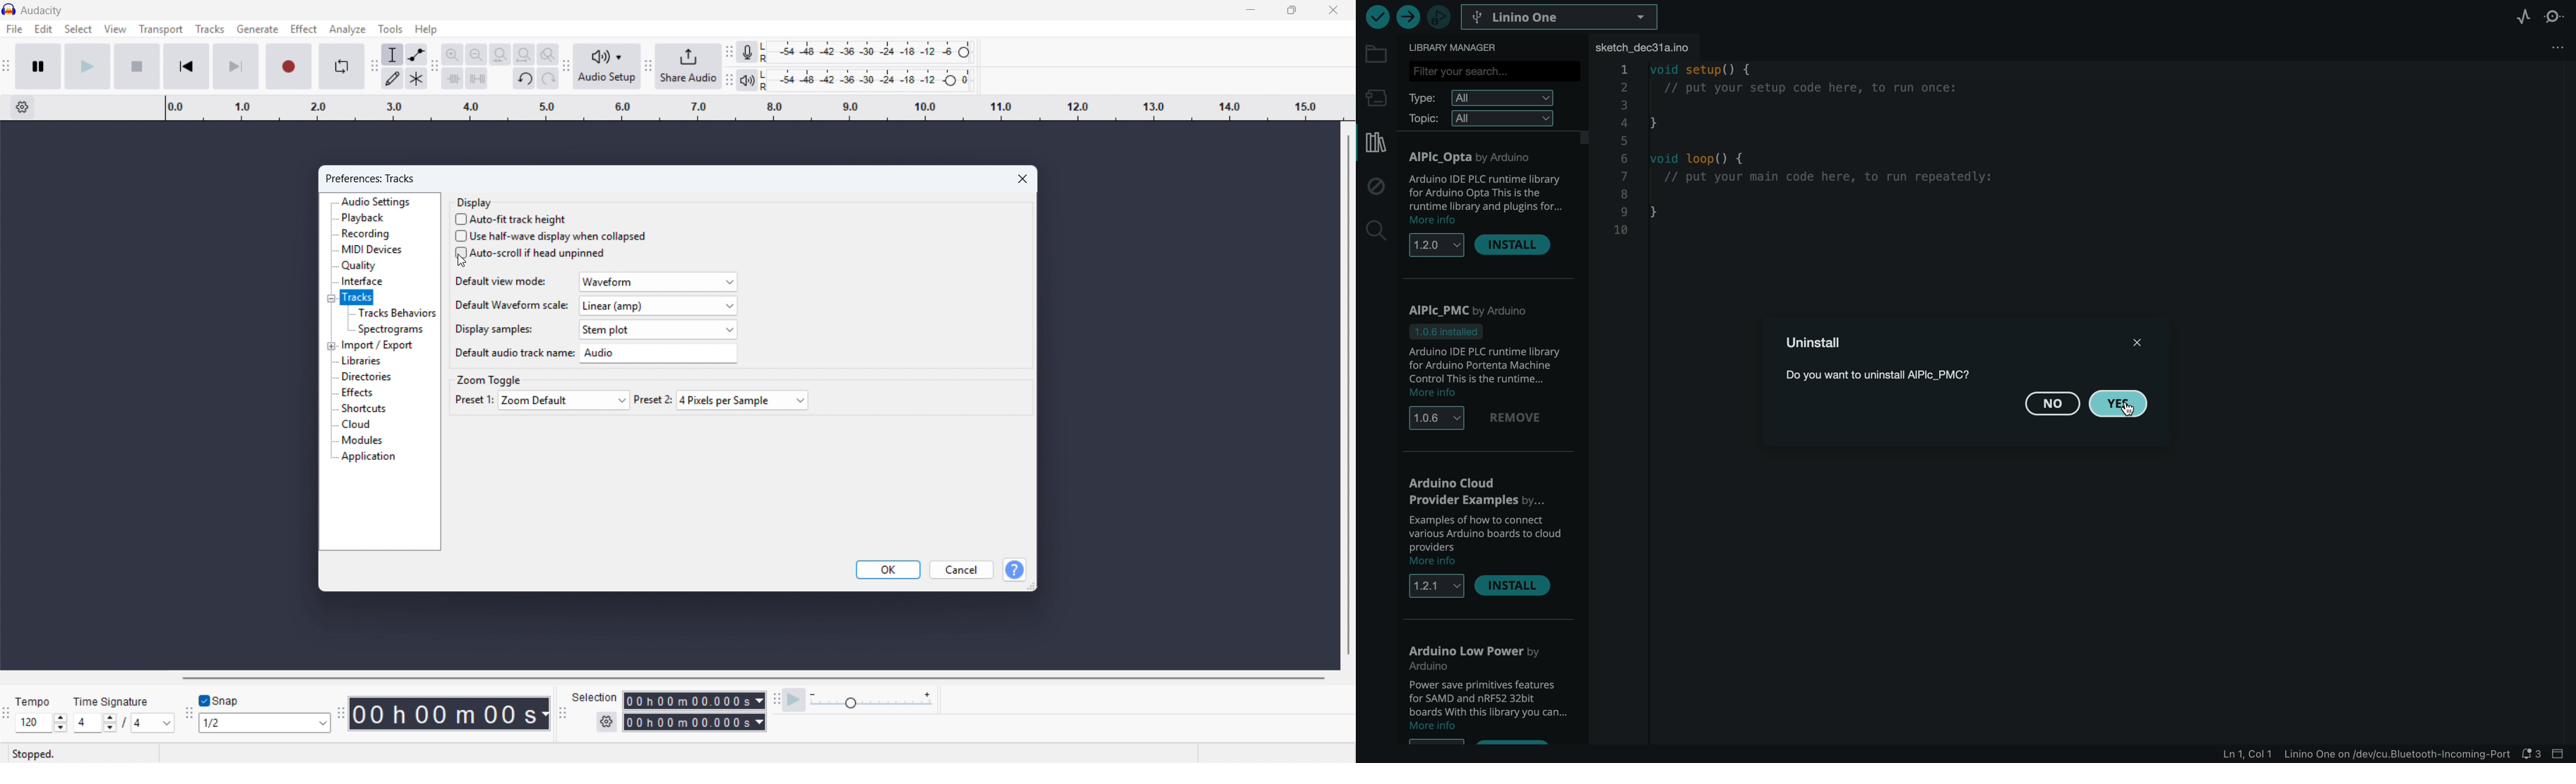  What do you see at coordinates (748, 81) in the screenshot?
I see `playback meter ` at bounding box center [748, 81].